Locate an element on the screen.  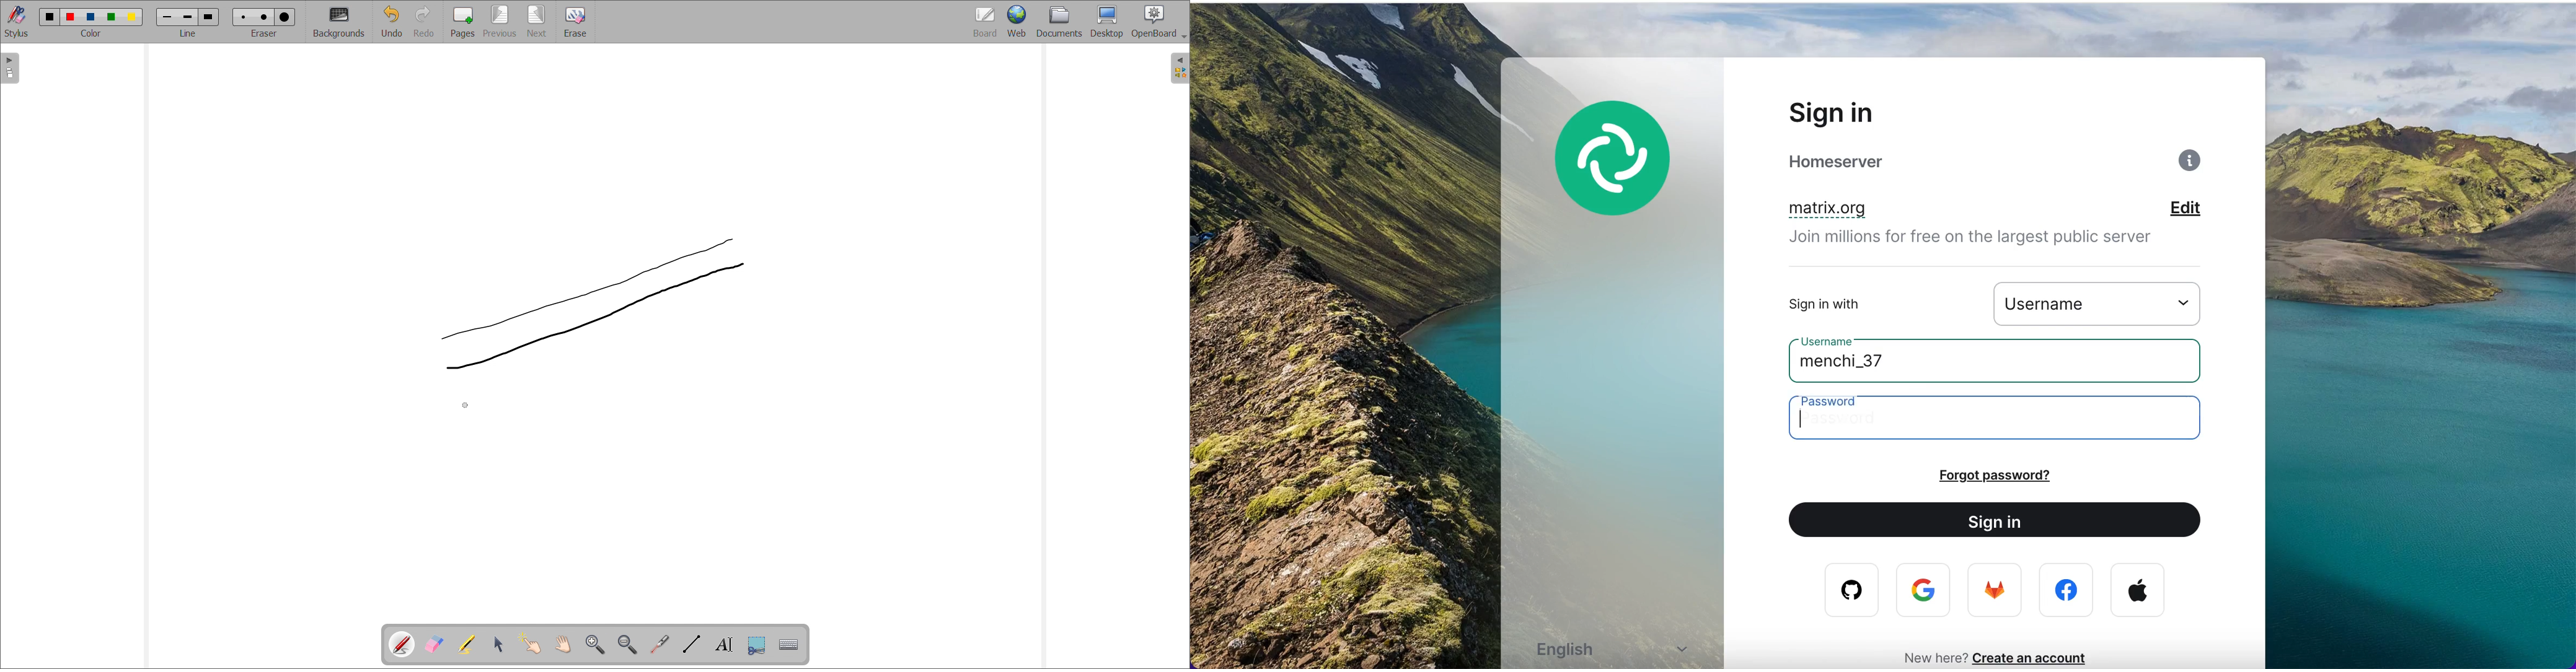
english is located at coordinates (1619, 652).